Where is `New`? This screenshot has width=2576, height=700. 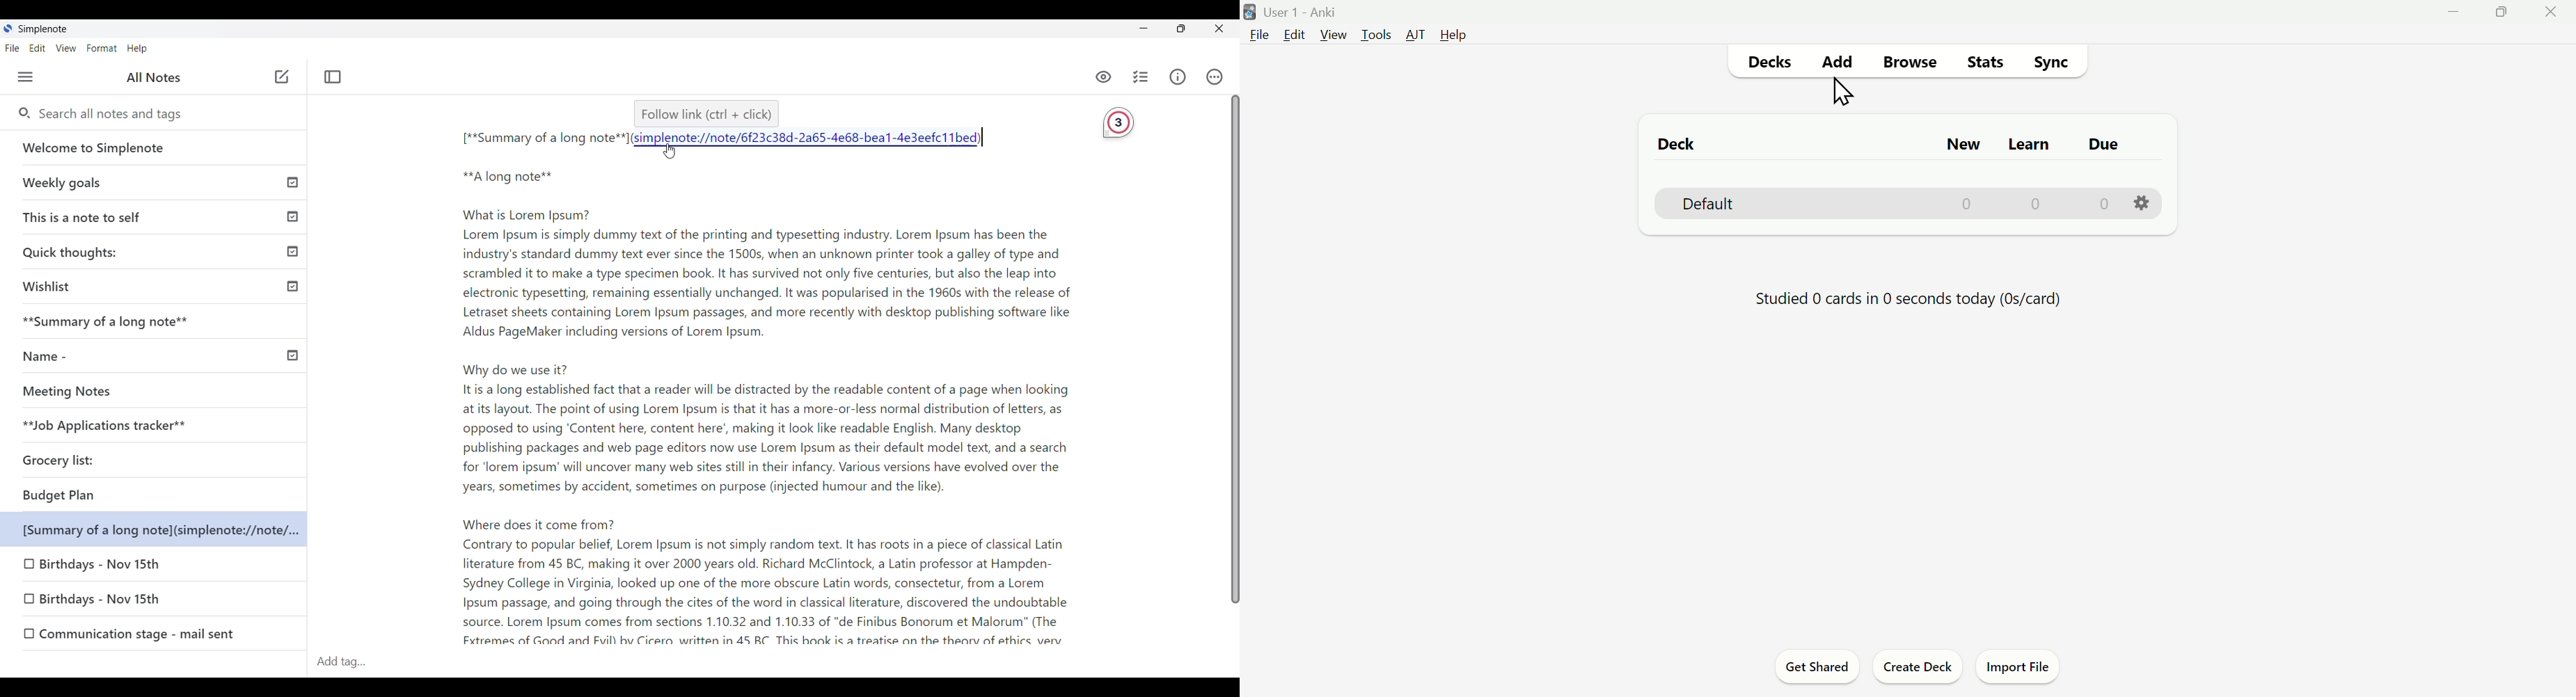 New is located at coordinates (1959, 145).